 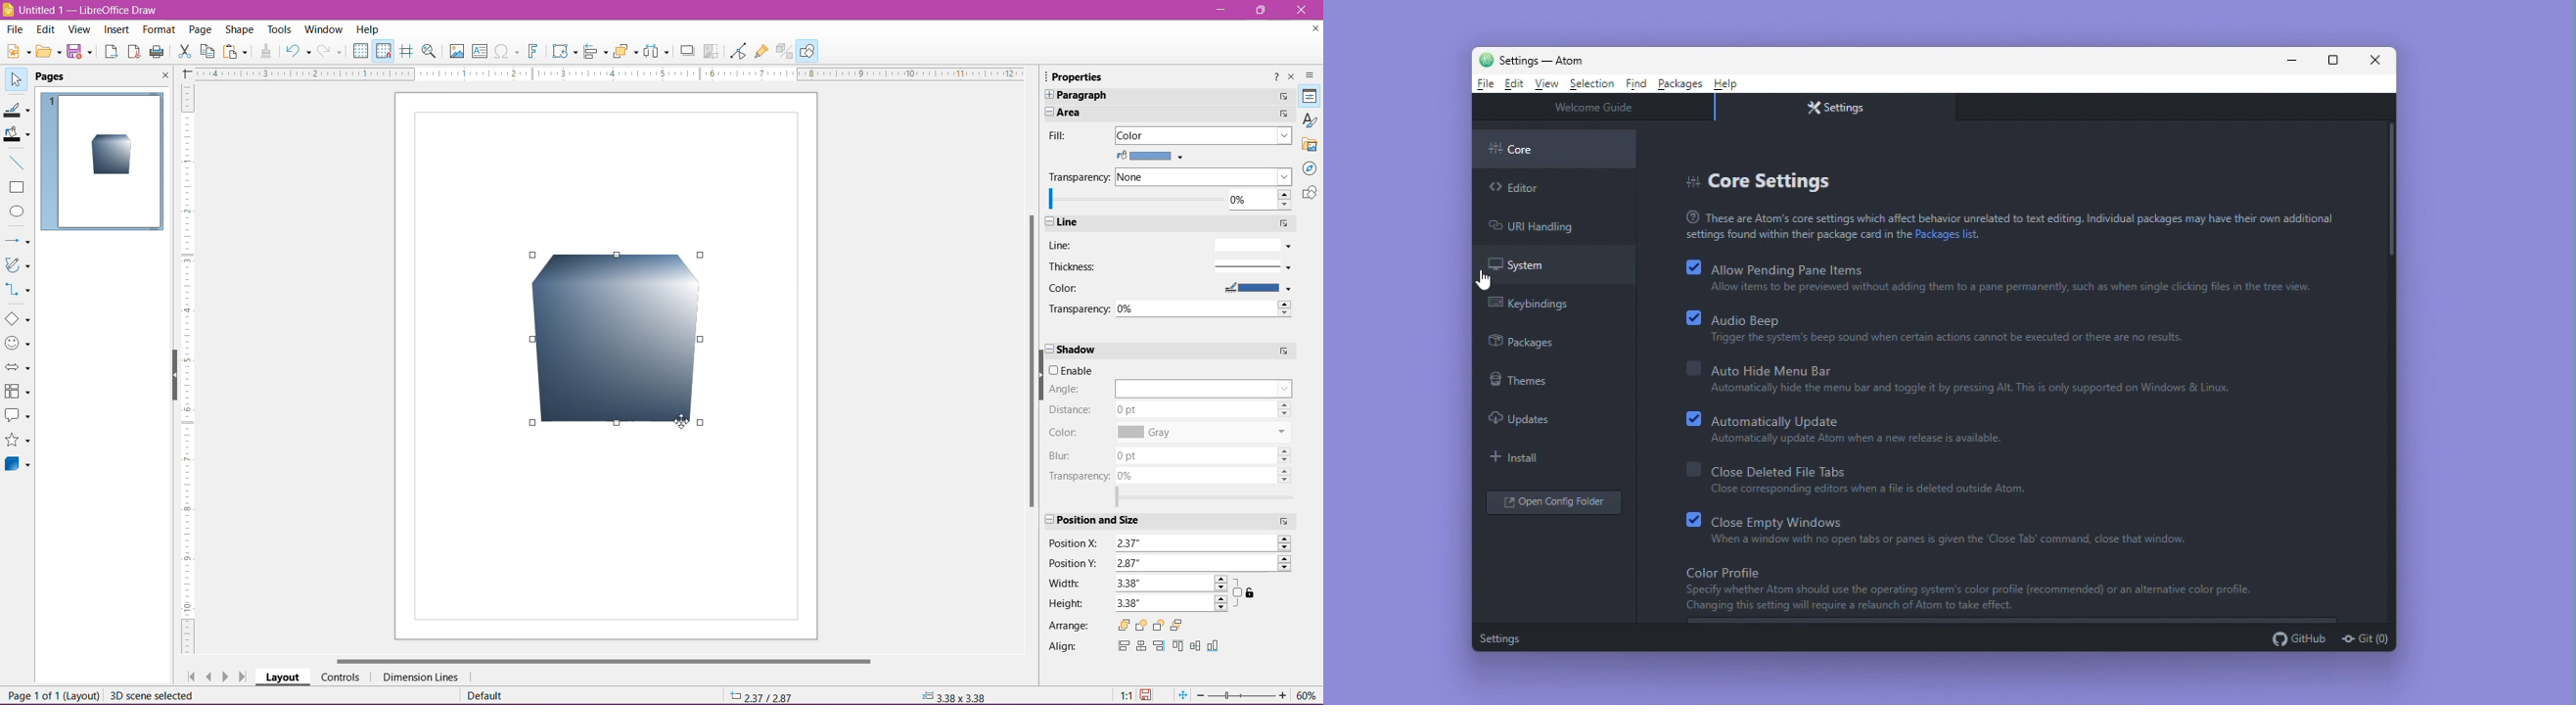 What do you see at coordinates (184, 53) in the screenshot?
I see `Cut` at bounding box center [184, 53].